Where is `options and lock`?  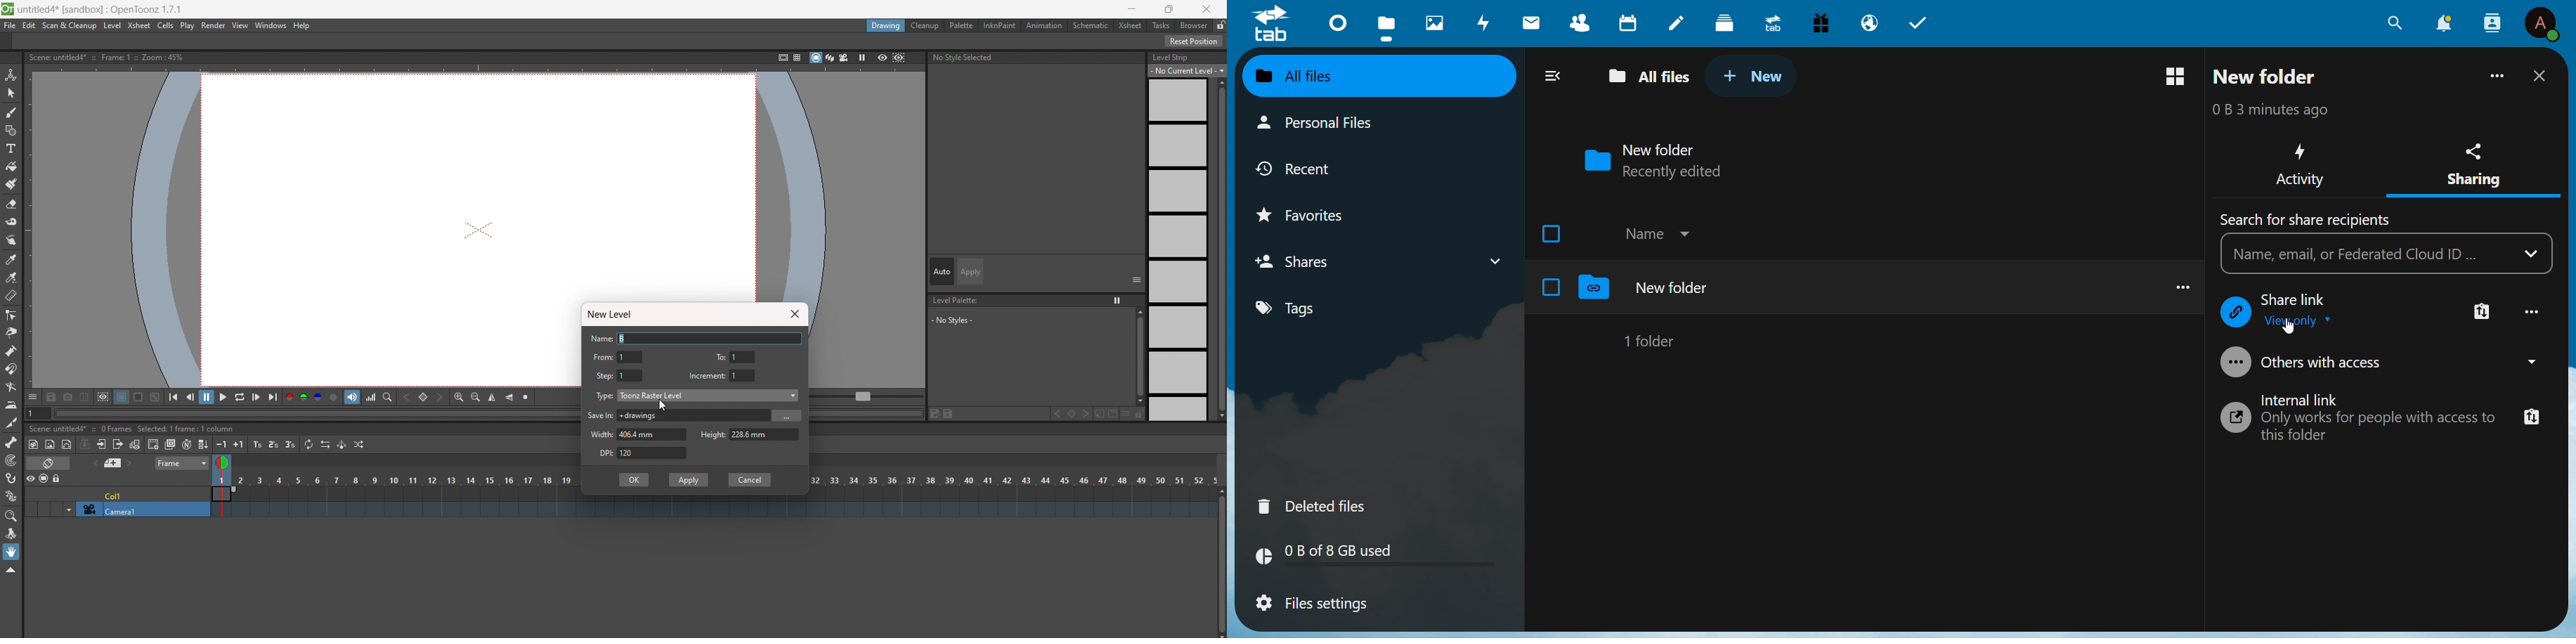
options and lock is located at coordinates (1133, 414).